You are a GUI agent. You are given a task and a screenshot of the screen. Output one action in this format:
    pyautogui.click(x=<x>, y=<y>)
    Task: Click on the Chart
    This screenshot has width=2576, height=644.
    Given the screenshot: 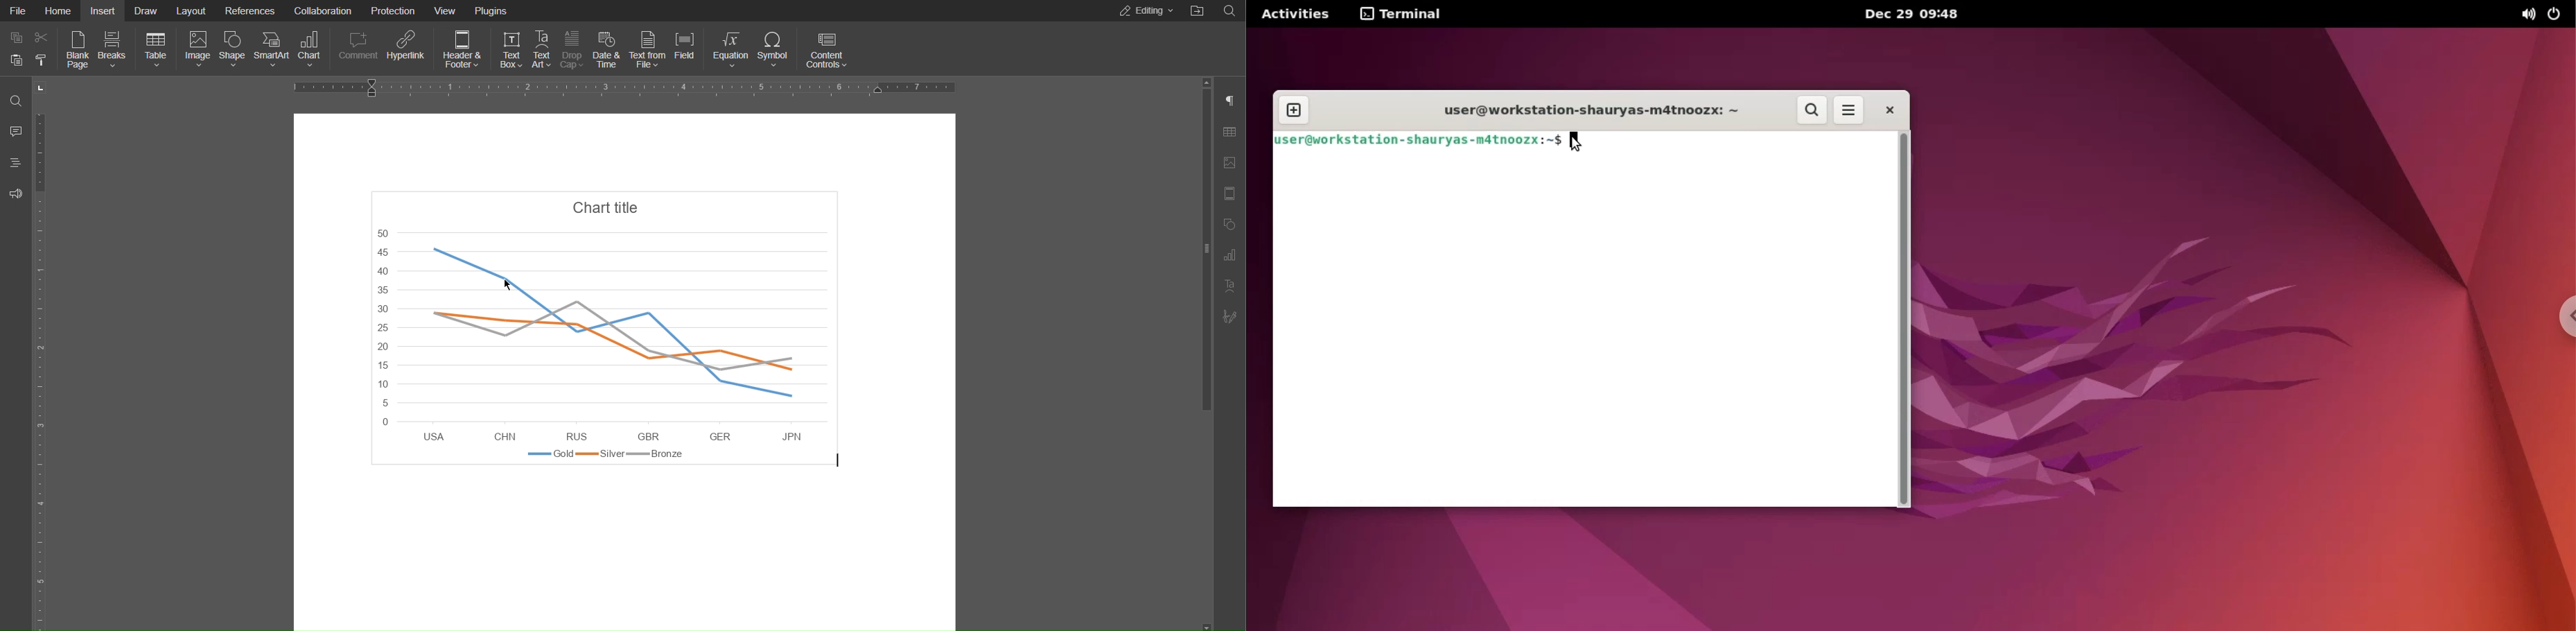 What is the action you would take?
    pyautogui.click(x=622, y=336)
    